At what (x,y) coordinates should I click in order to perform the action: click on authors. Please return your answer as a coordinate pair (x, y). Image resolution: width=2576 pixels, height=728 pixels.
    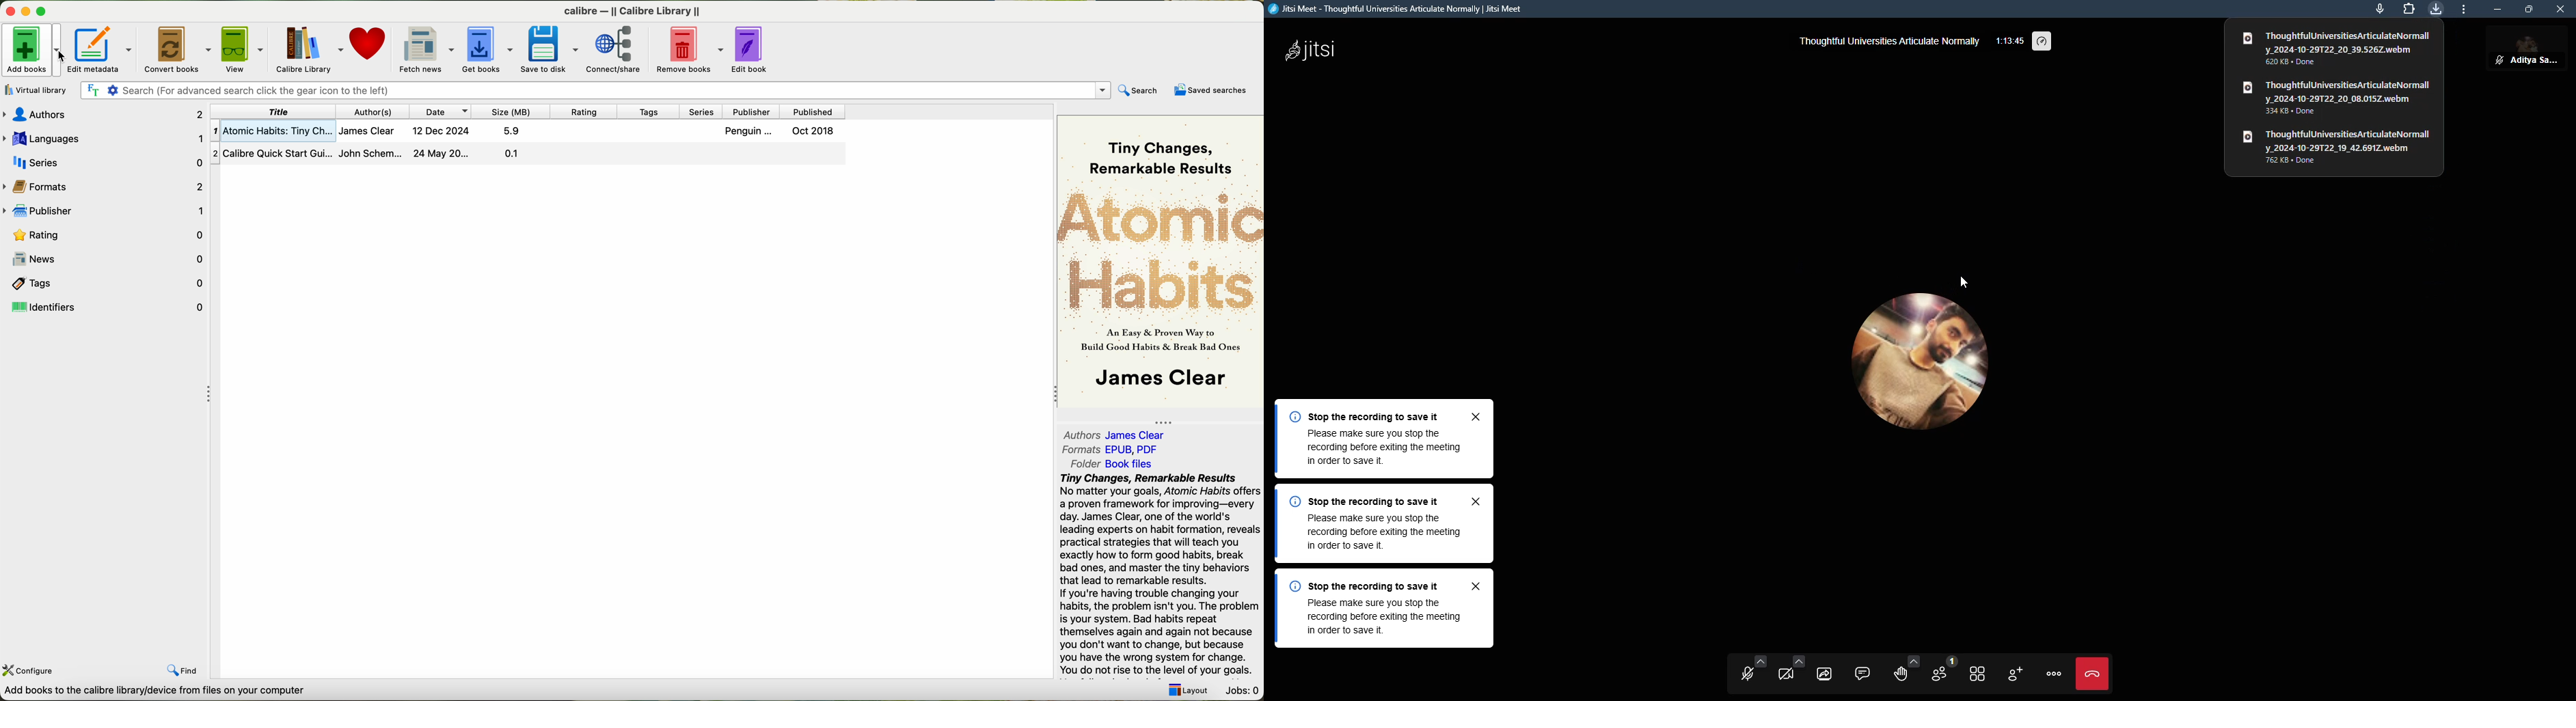
    Looking at the image, I should click on (369, 111).